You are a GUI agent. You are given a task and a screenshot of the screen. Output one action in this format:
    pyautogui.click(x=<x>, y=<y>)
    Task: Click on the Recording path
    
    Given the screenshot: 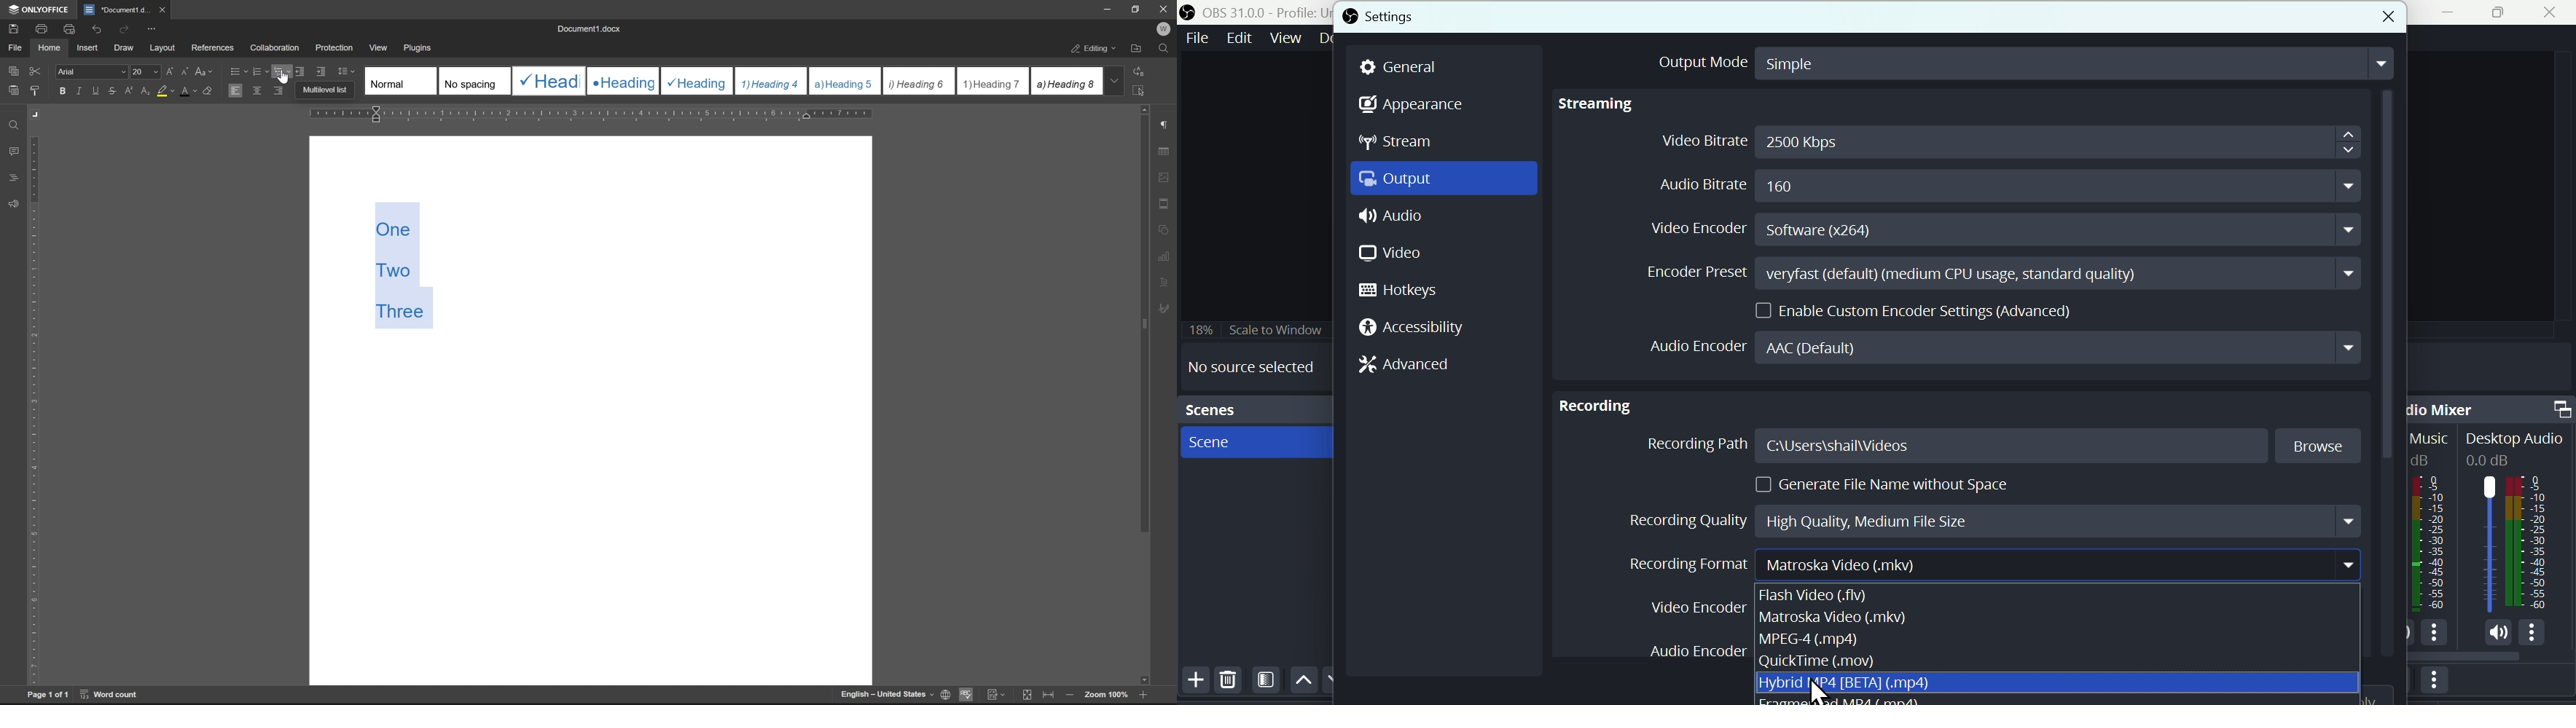 What is the action you would take?
    pyautogui.click(x=1954, y=447)
    